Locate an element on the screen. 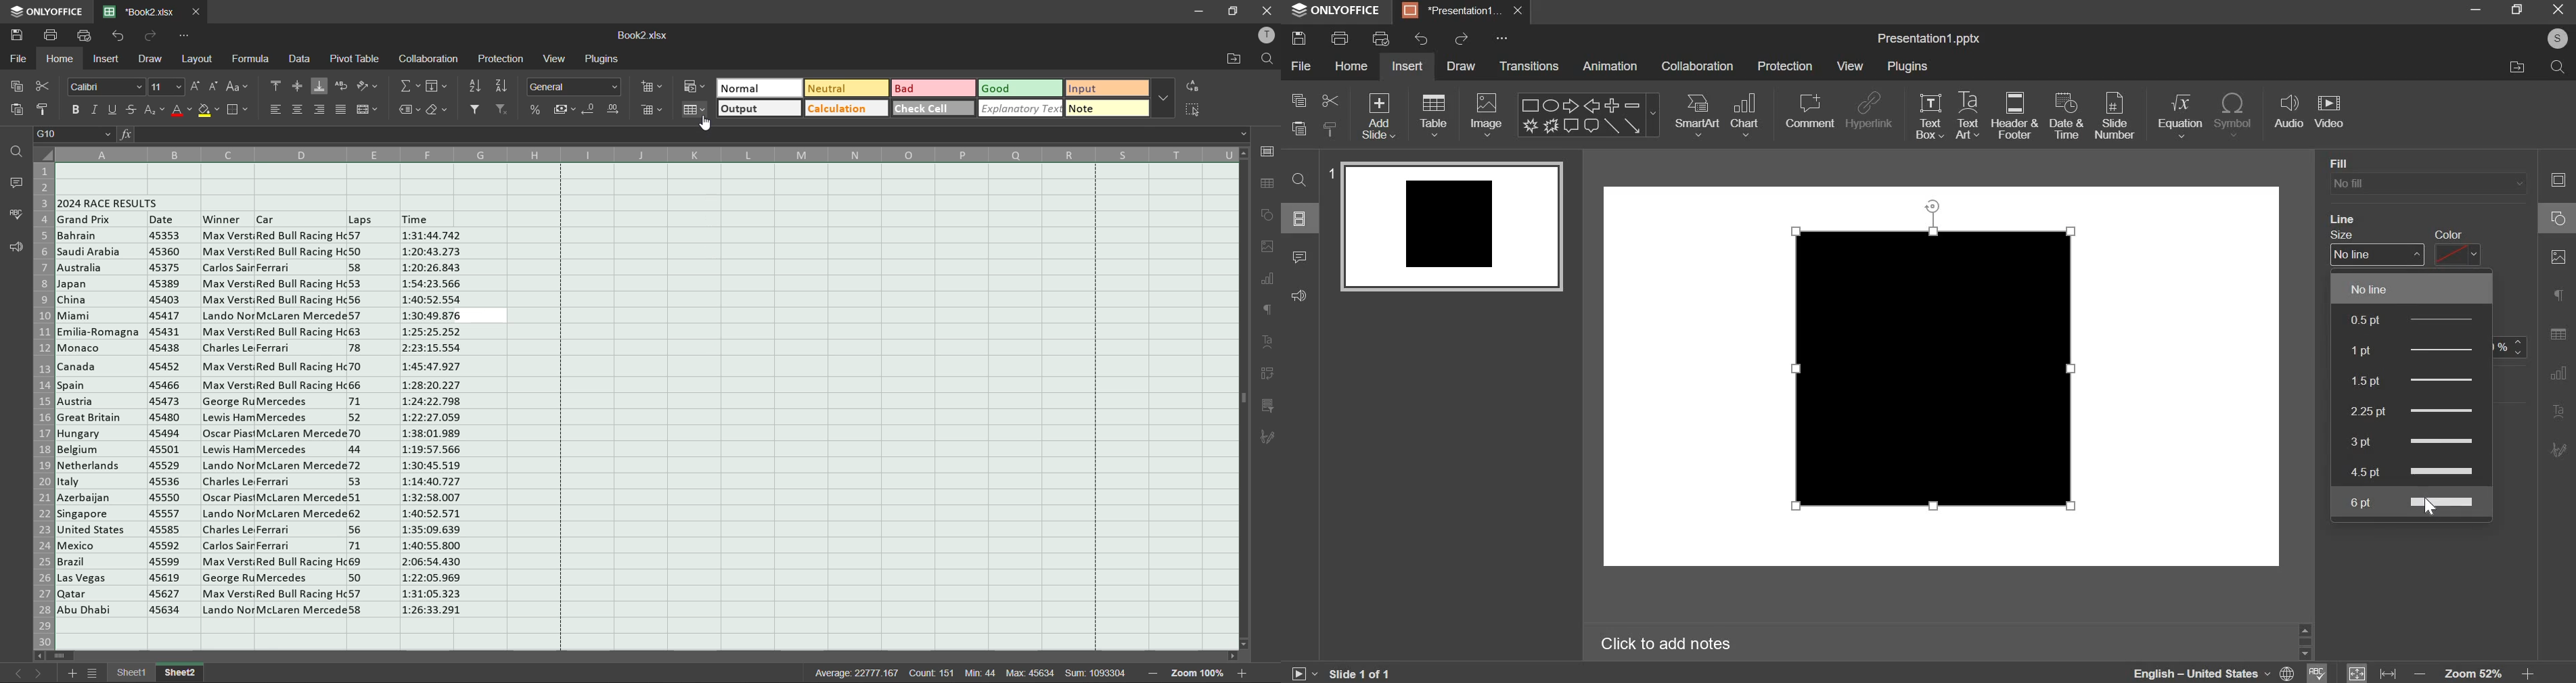  Subtract Shape is located at coordinates (1632, 106).